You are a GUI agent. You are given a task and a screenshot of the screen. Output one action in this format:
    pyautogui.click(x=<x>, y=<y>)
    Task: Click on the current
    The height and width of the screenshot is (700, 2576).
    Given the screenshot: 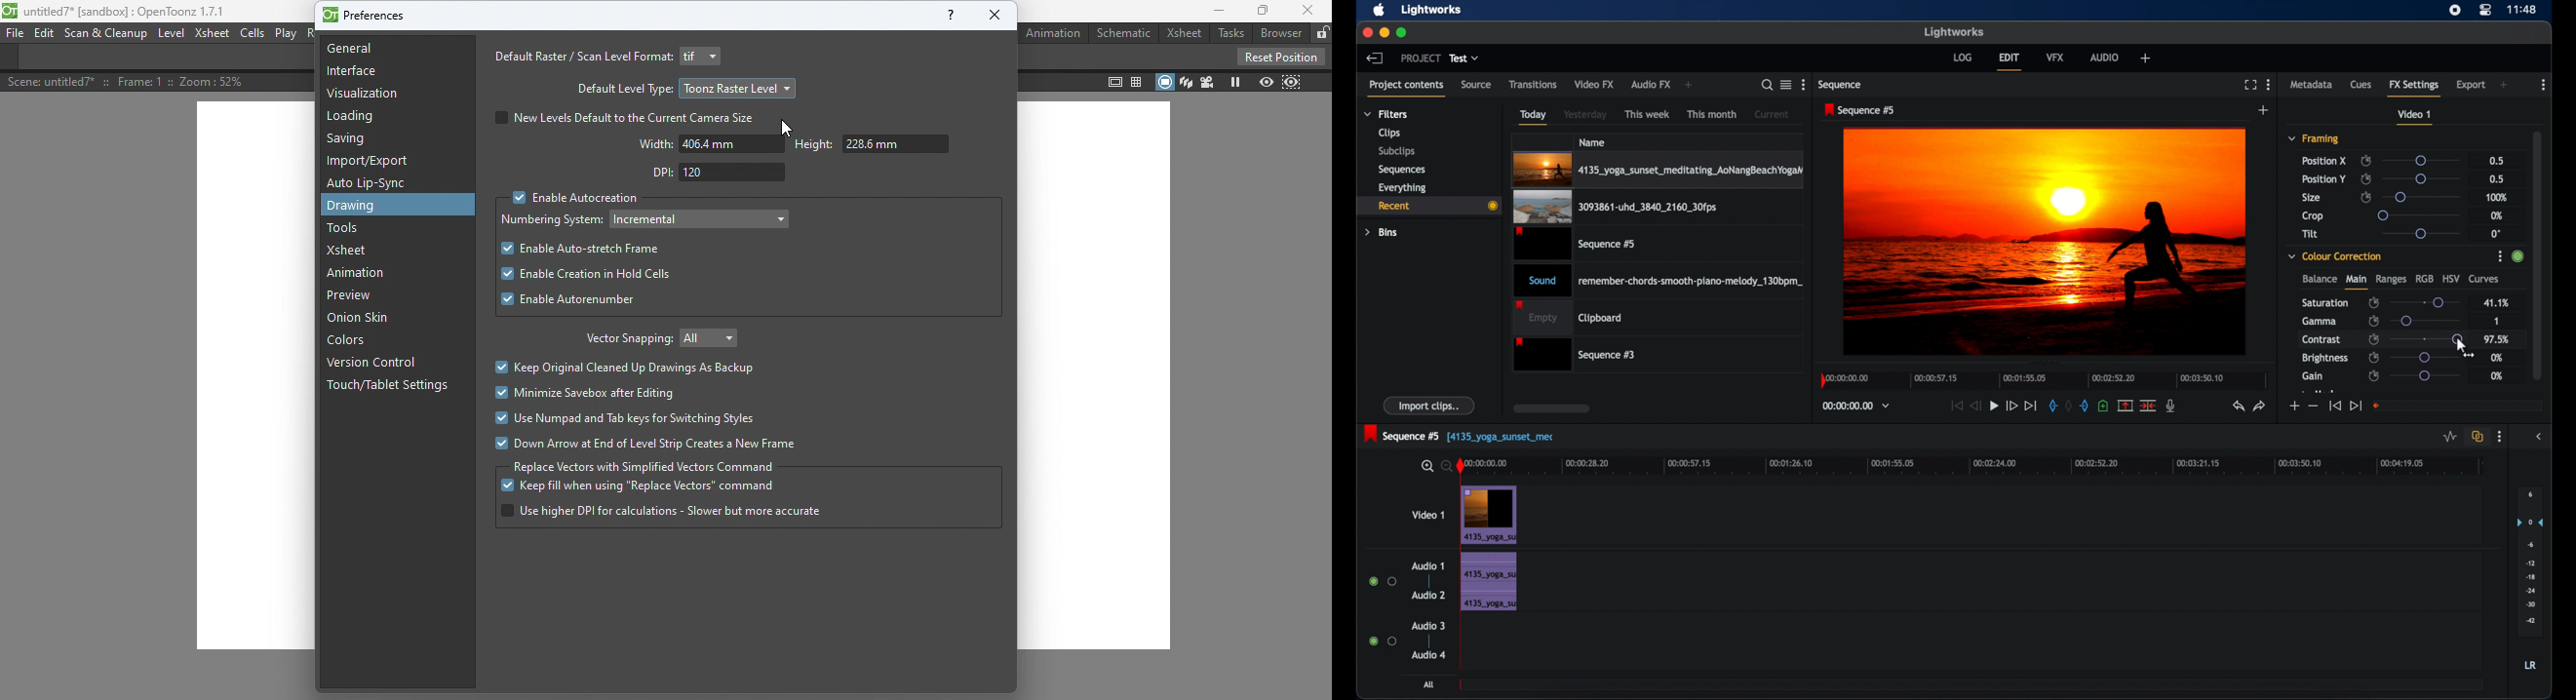 What is the action you would take?
    pyautogui.click(x=1772, y=113)
    